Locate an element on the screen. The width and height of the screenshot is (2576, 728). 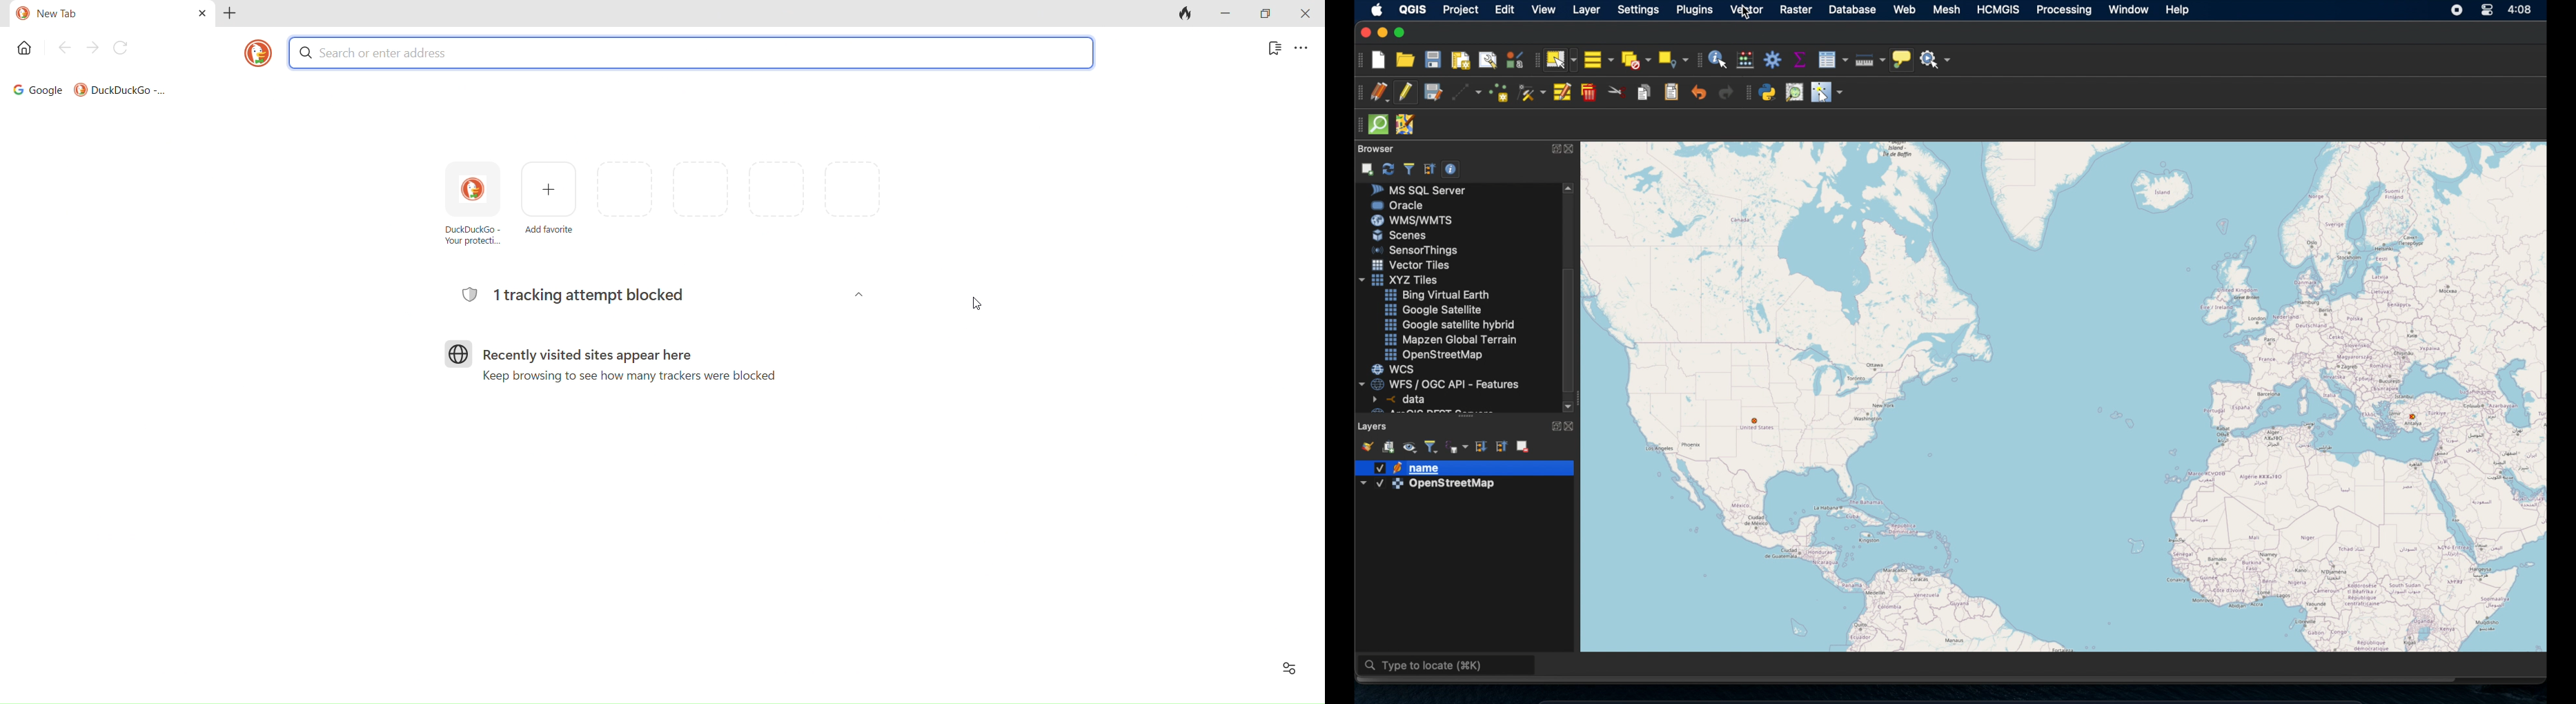
selection toolbar is located at coordinates (1533, 62).